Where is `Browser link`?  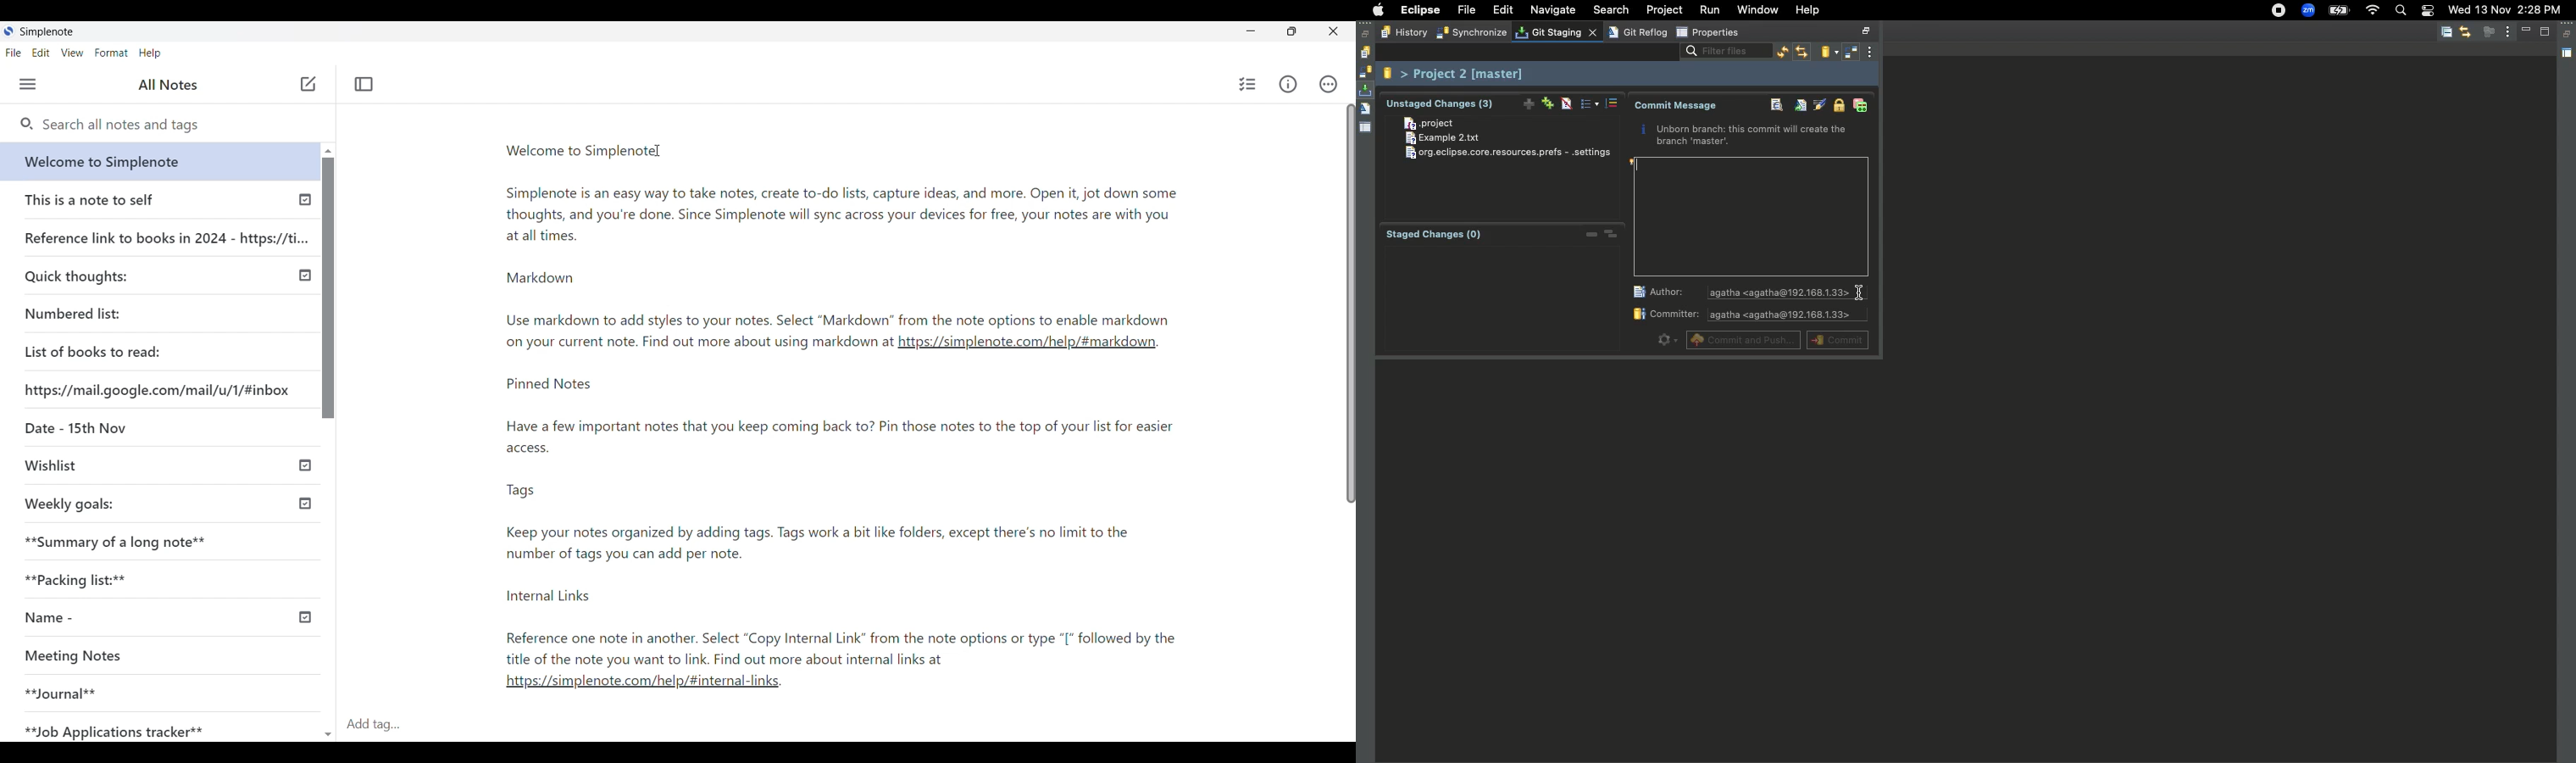 Browser link is located at coordinates (157, 390).